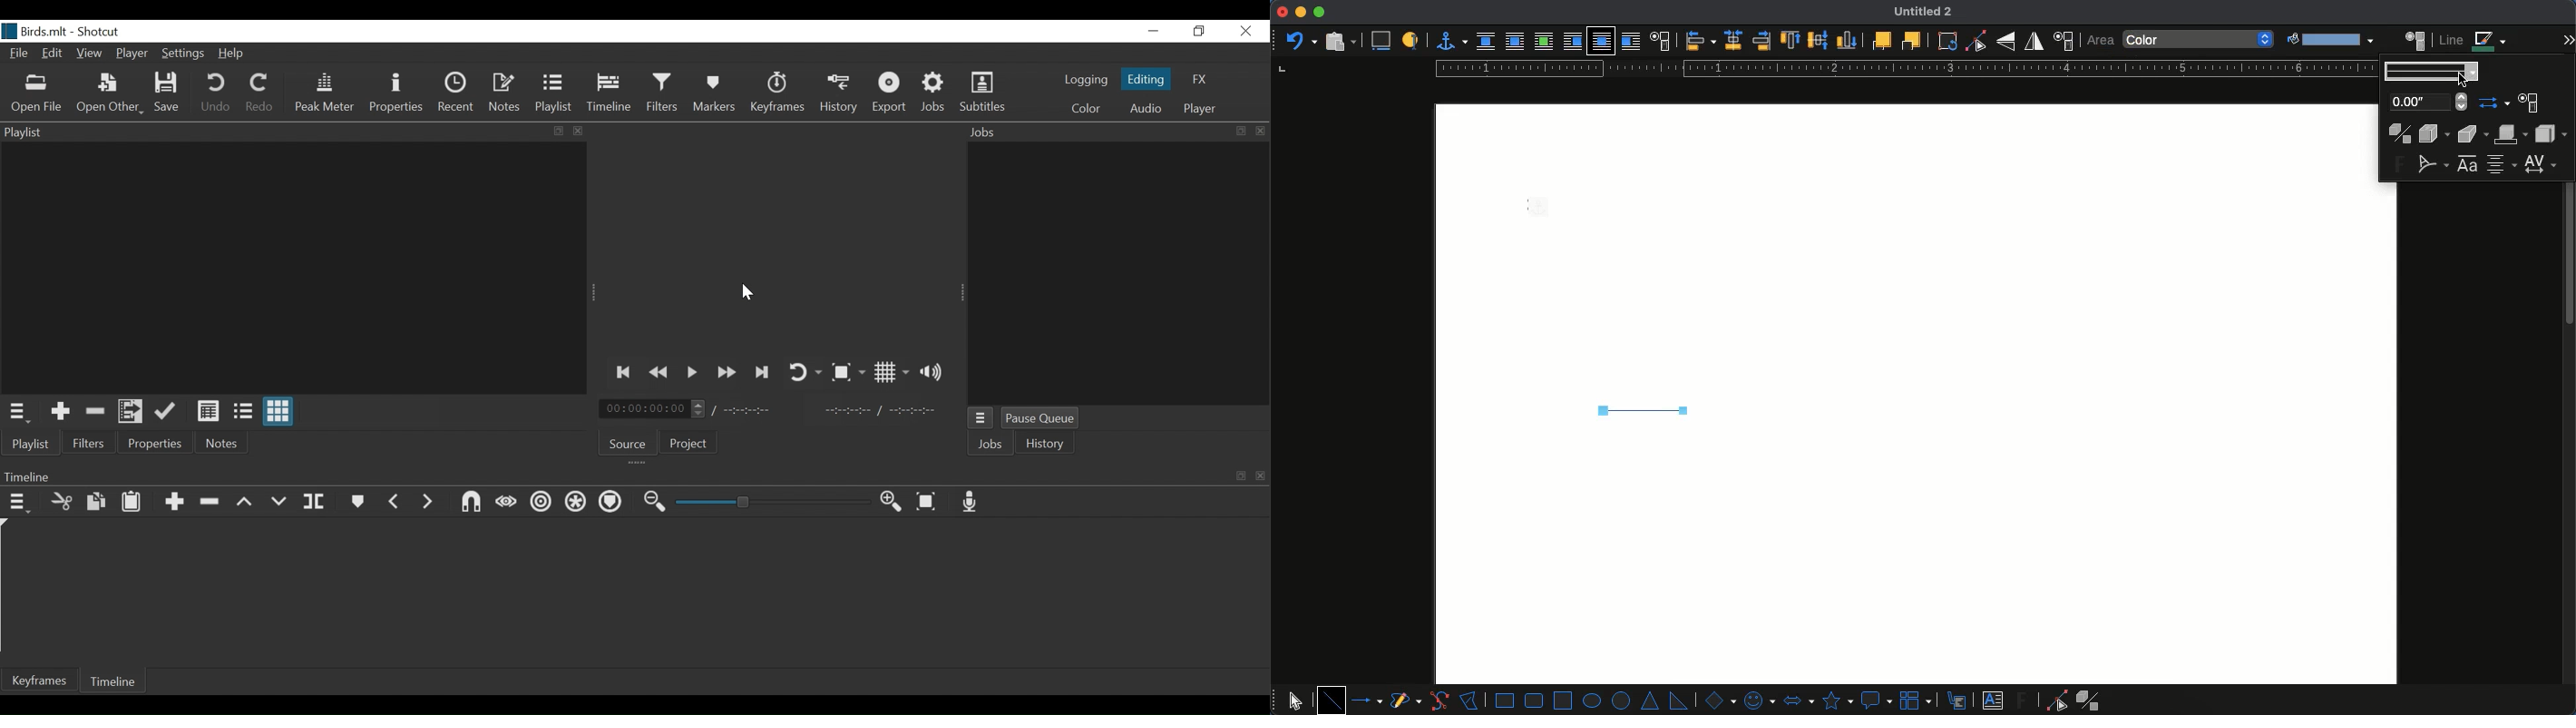 The height and width of the screenshot is (728, 2576). I want to click on ellipse, so click(1592, 700).